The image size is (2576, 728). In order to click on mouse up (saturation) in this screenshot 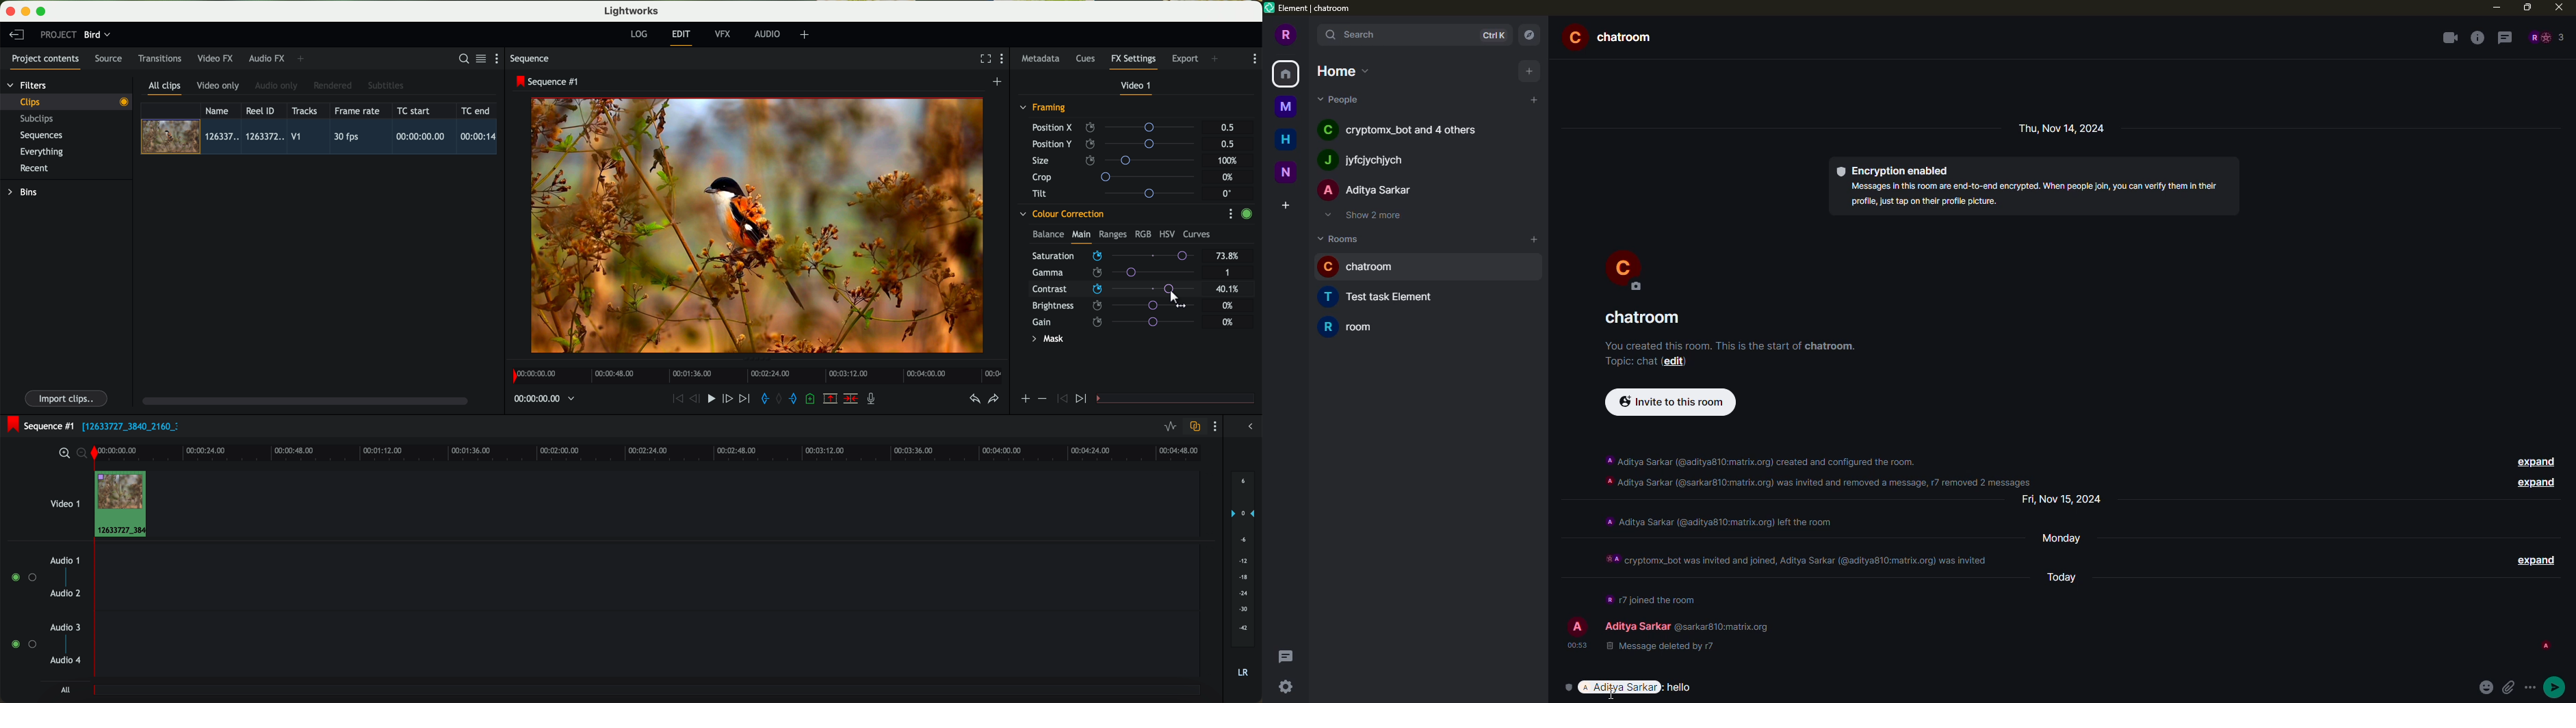, I will do `click(1114, 255)`.